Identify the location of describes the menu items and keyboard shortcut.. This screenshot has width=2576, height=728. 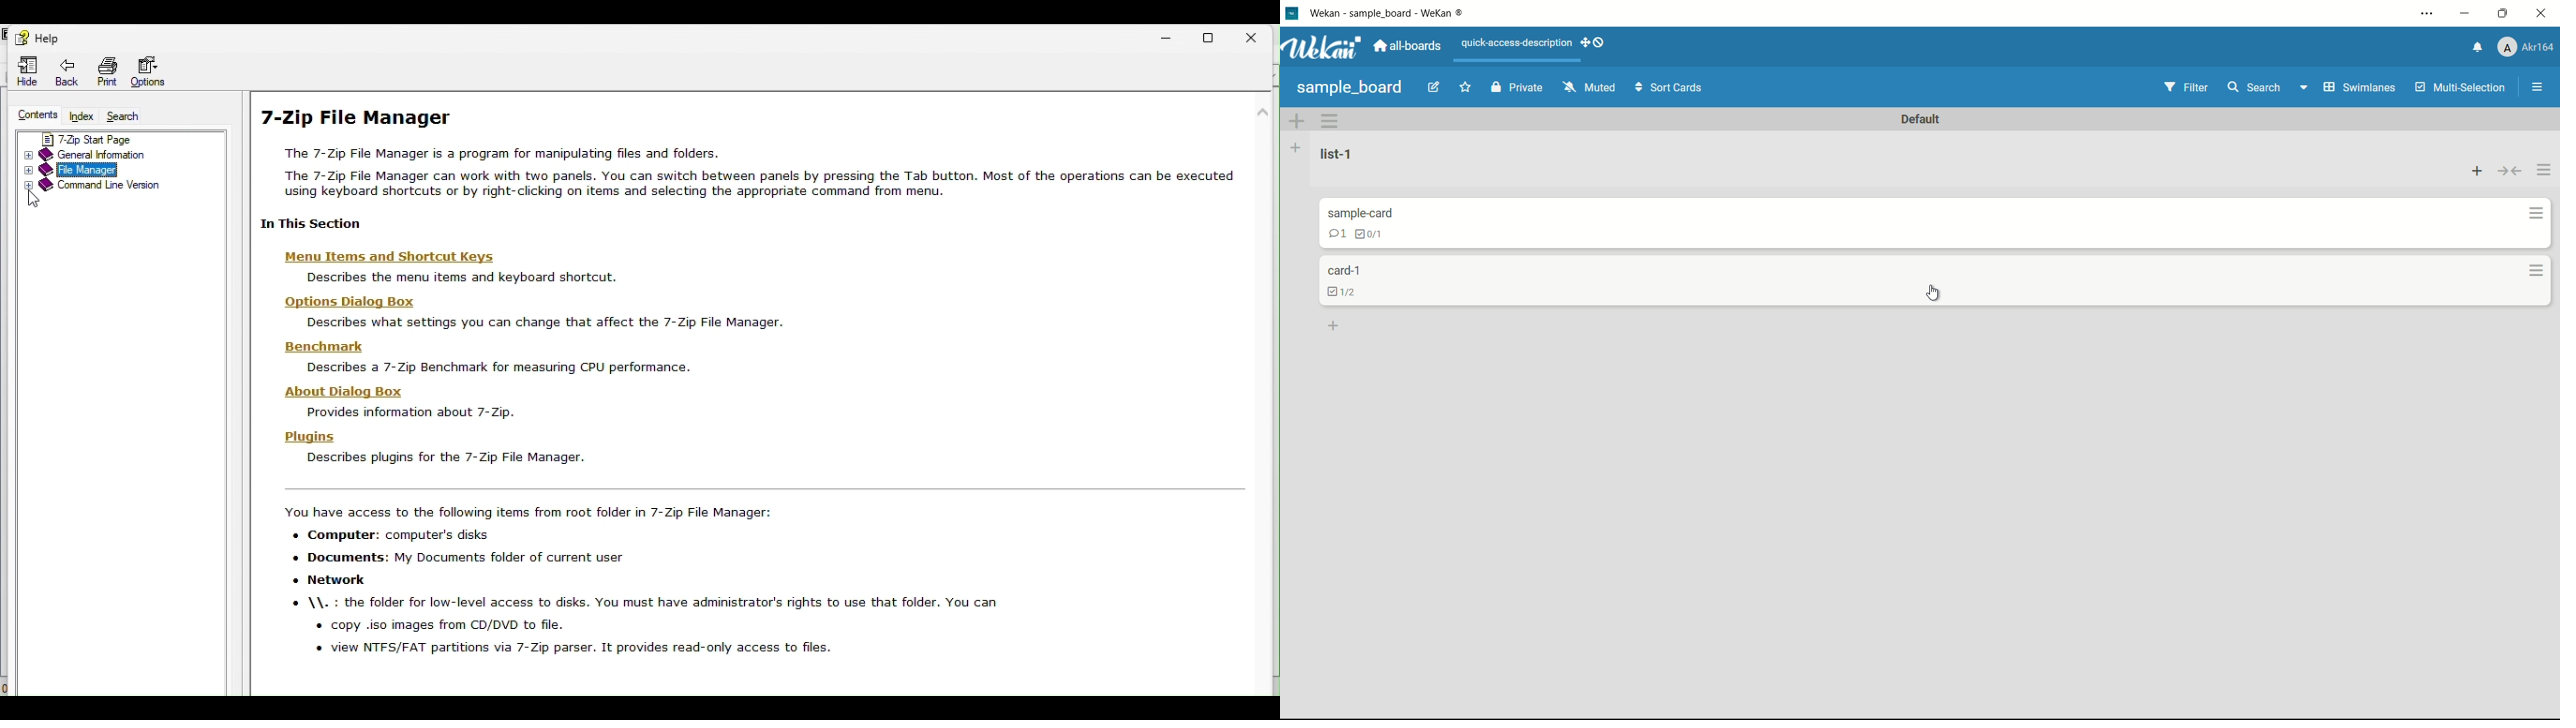
(463, 277).